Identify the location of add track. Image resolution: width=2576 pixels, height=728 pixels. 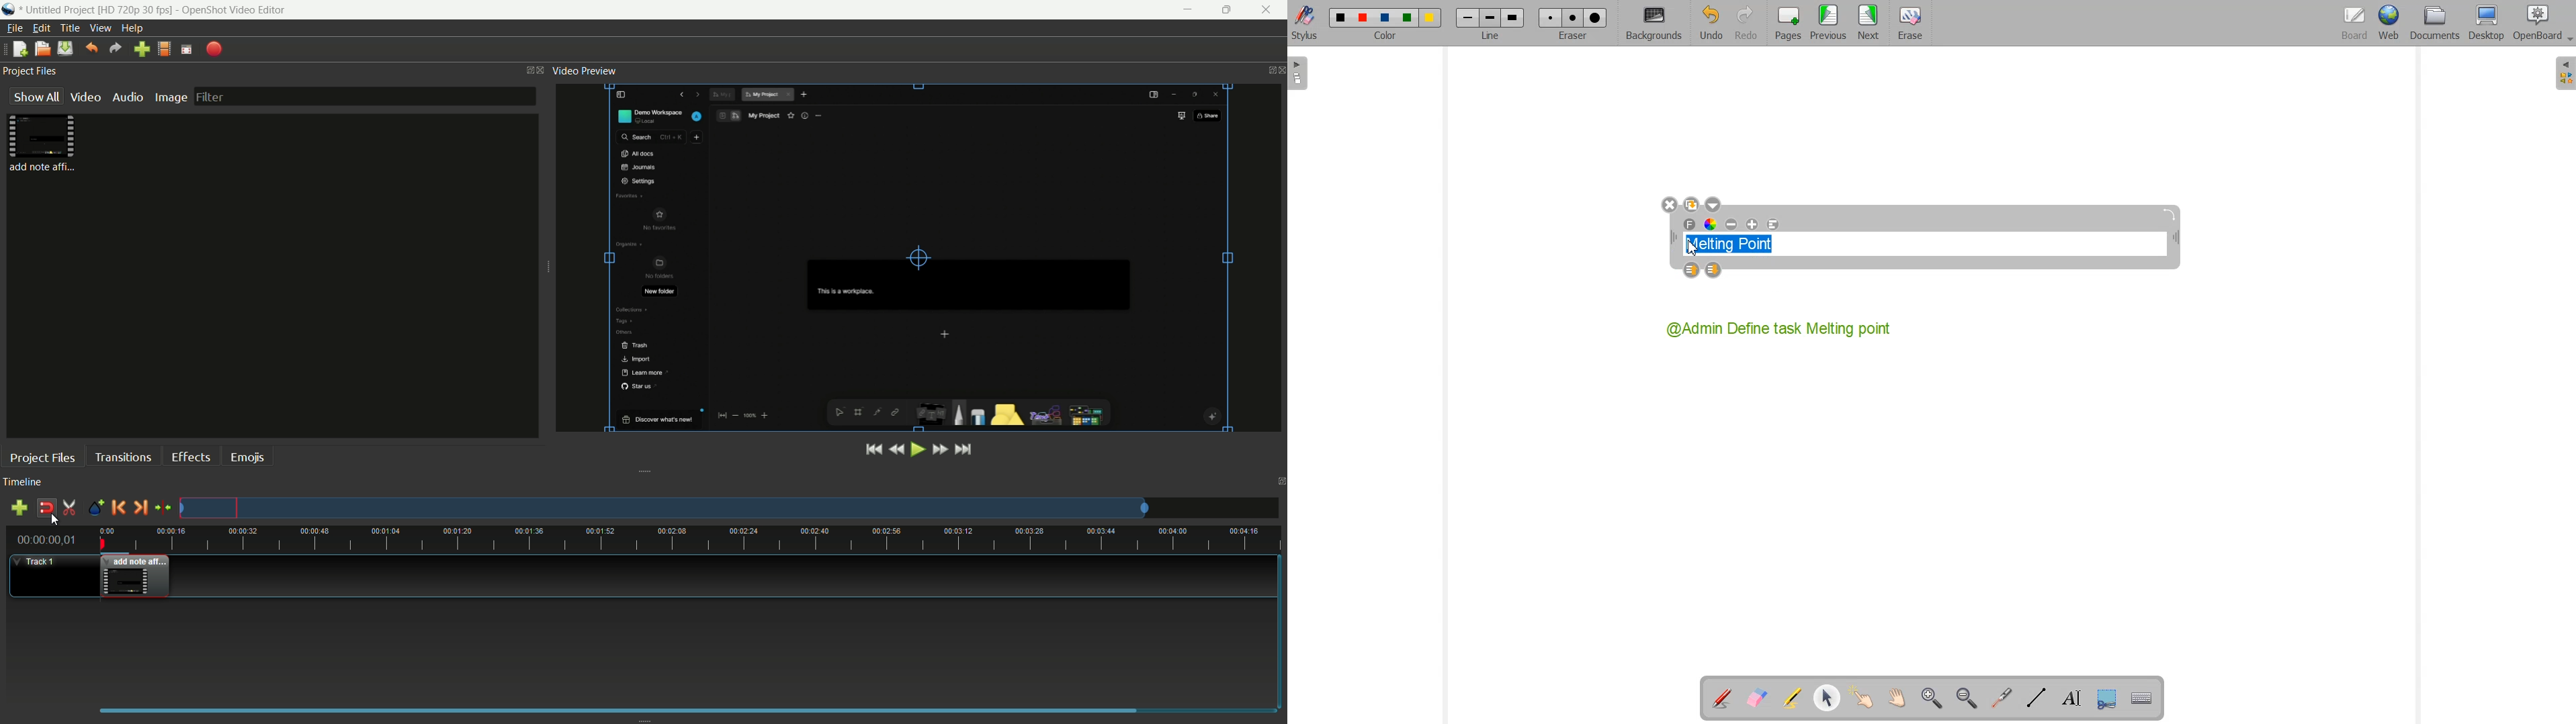
(18, 508).